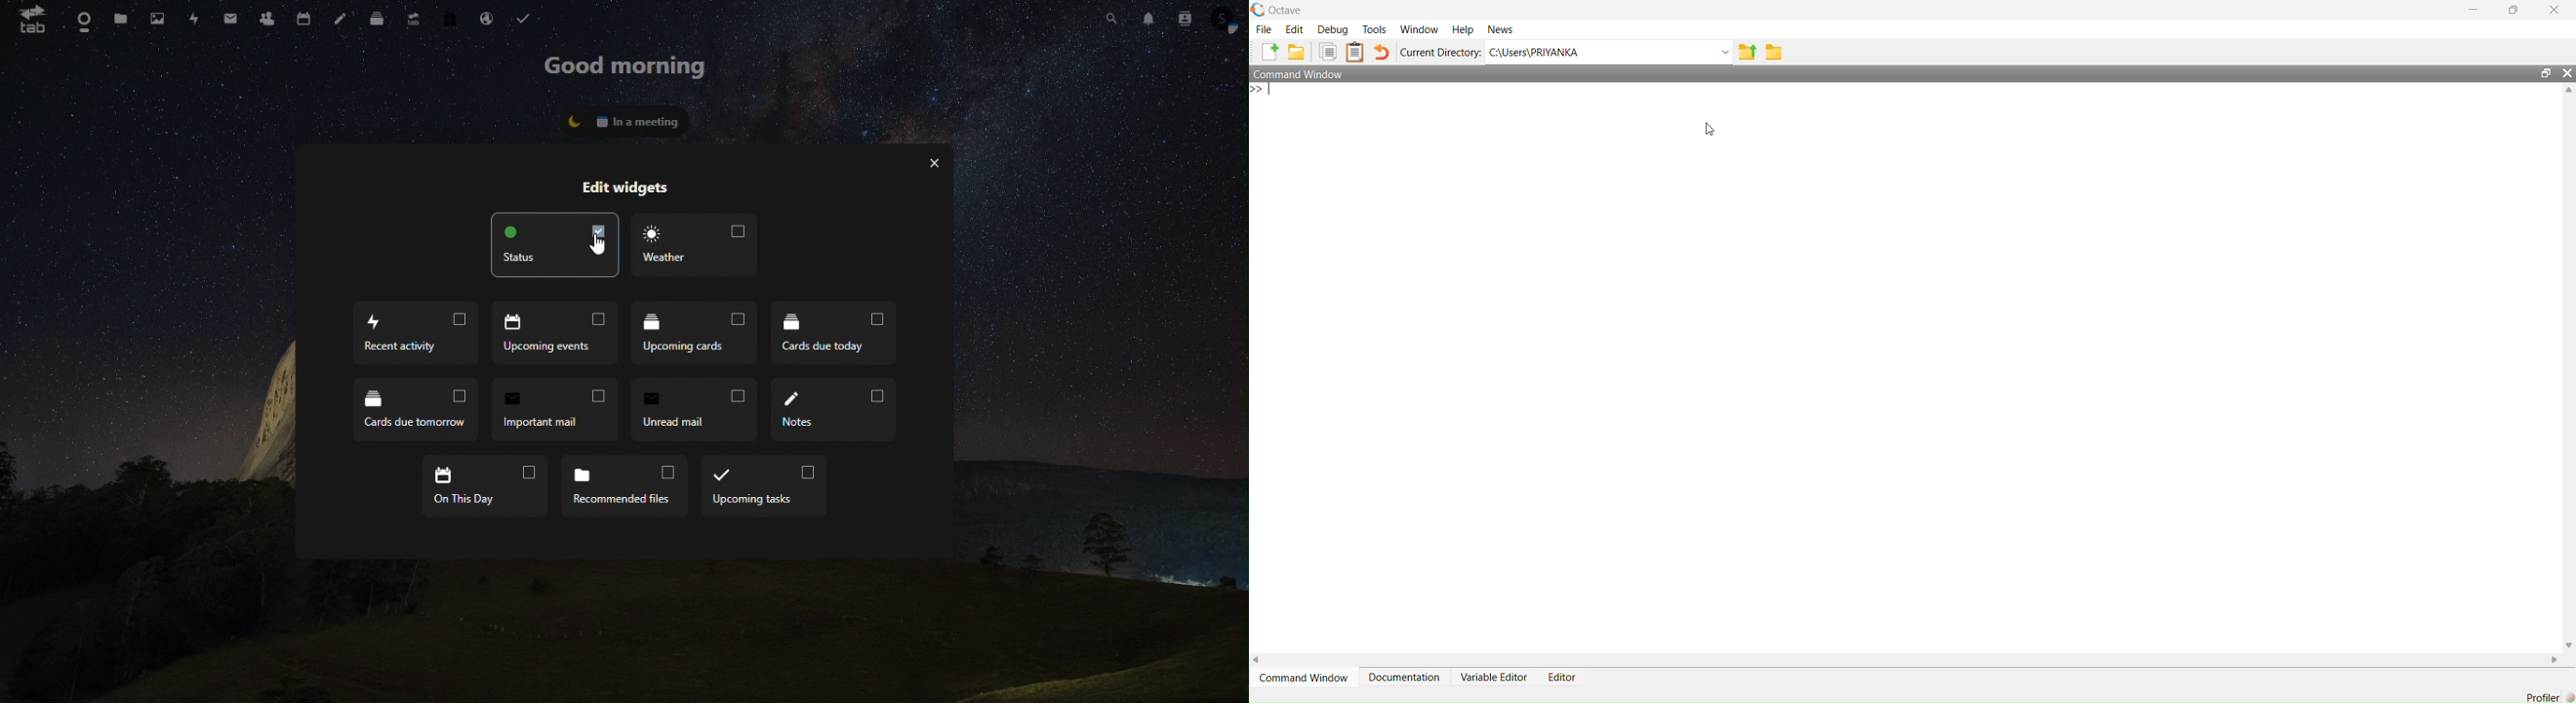 The image size is (2576, 728). What do you see at coordinates (1299, 52) in the screenshot?
I see `Open an existing file in editor` at bounding box center [1299, 52].